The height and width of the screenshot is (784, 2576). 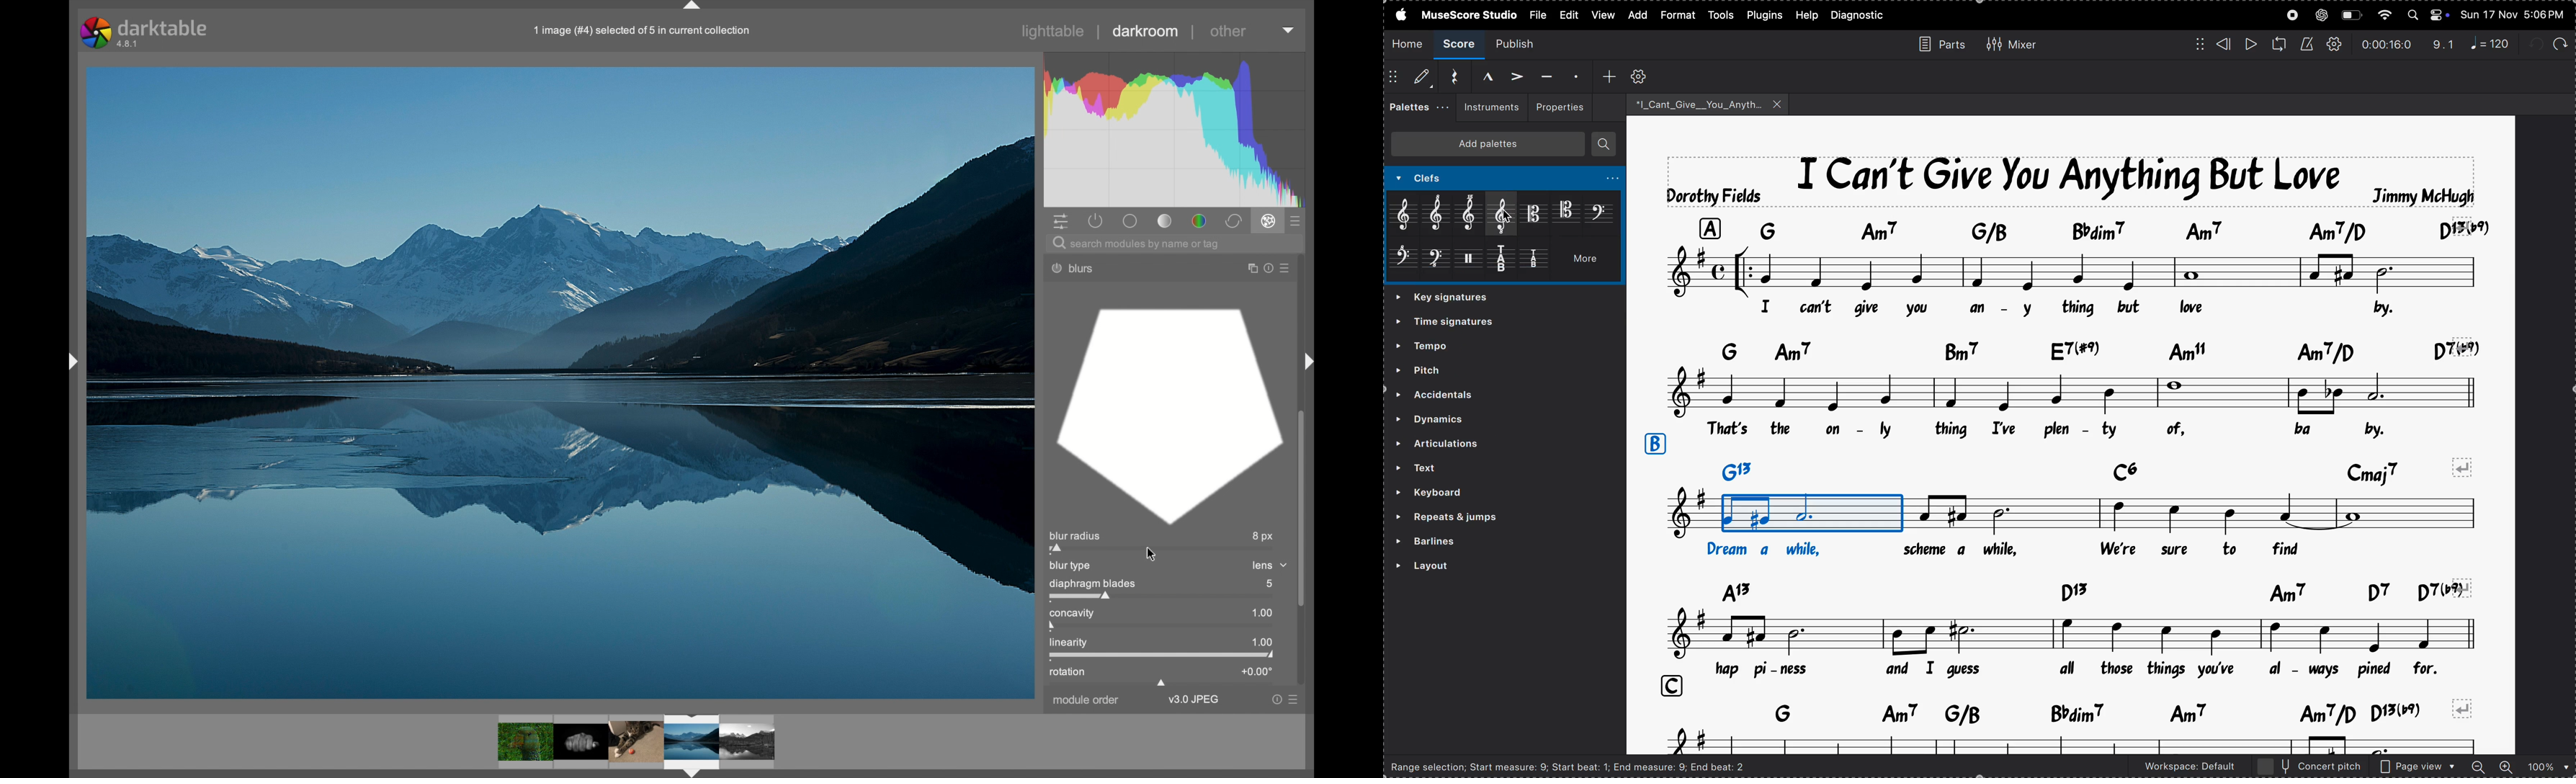 What do you see at coordinates (1412, 79) in the screenshot?
I see `default` at bounding box center [1412, 79].